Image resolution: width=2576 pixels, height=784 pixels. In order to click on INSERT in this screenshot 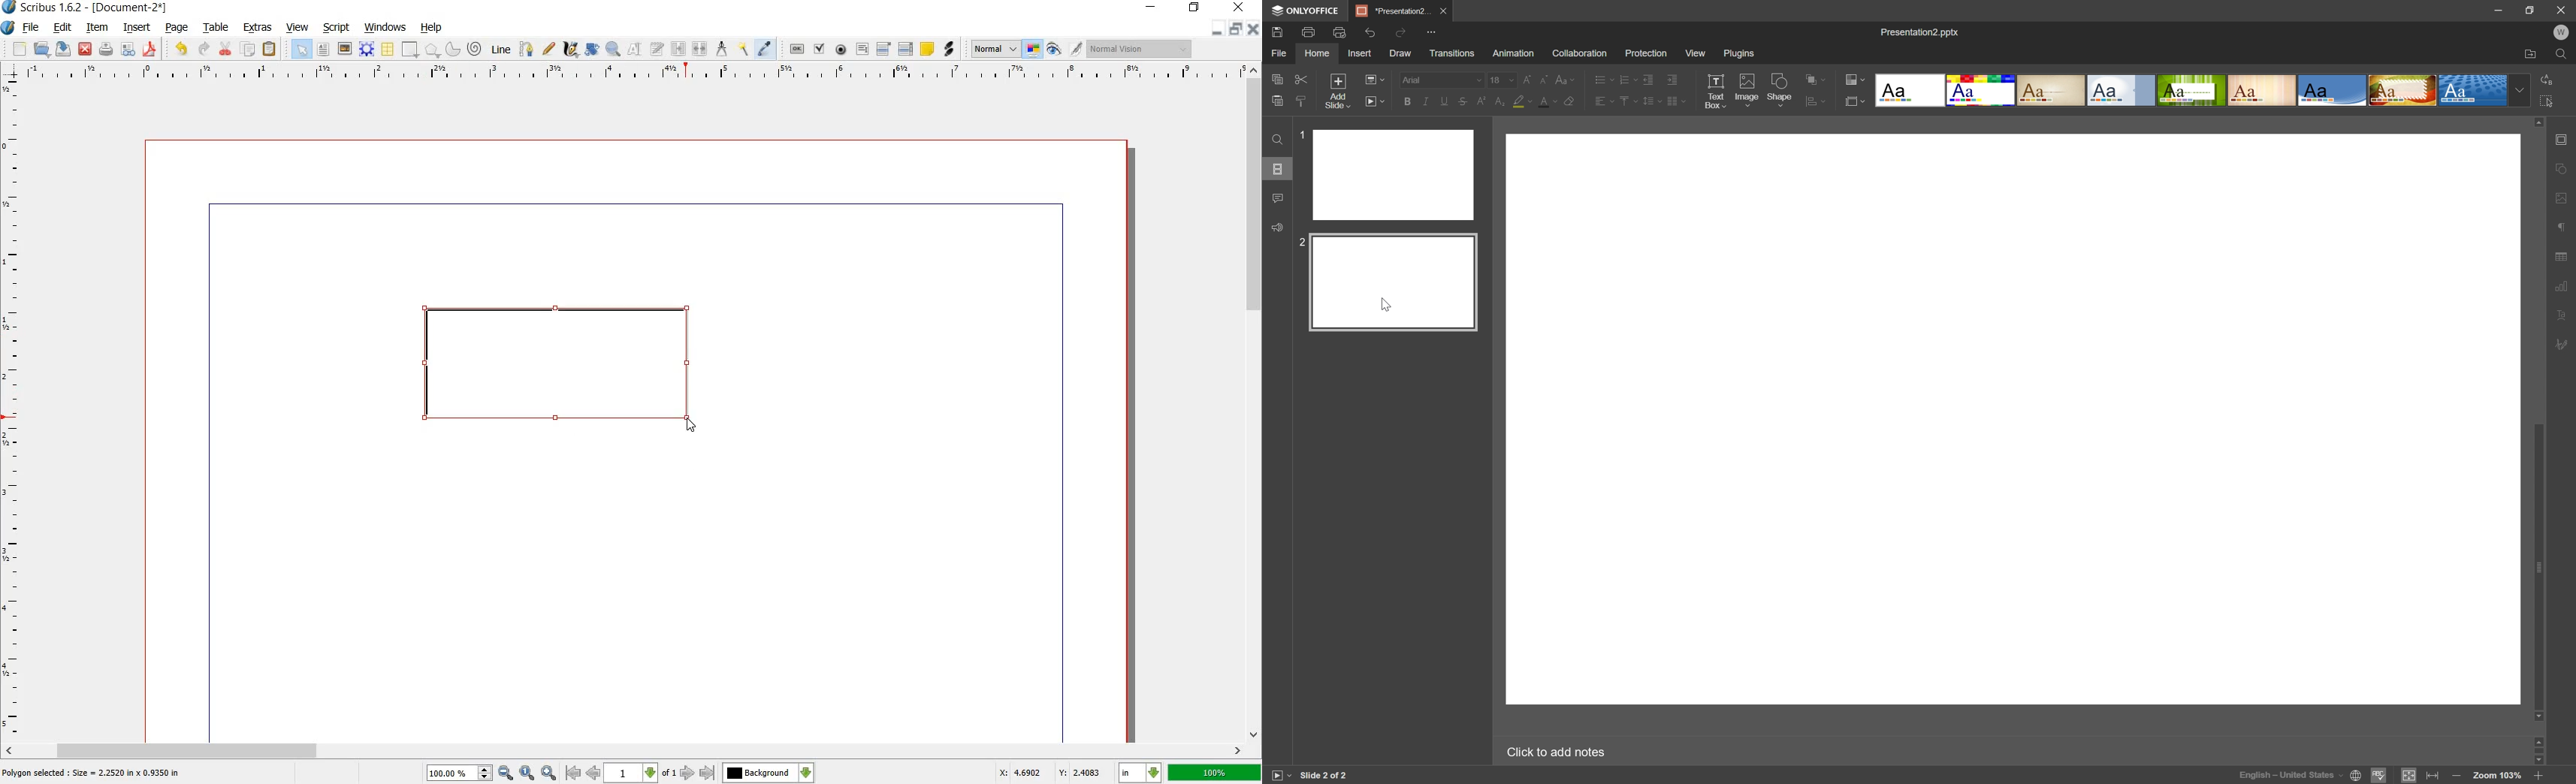, I will do `click(137, 28)`.